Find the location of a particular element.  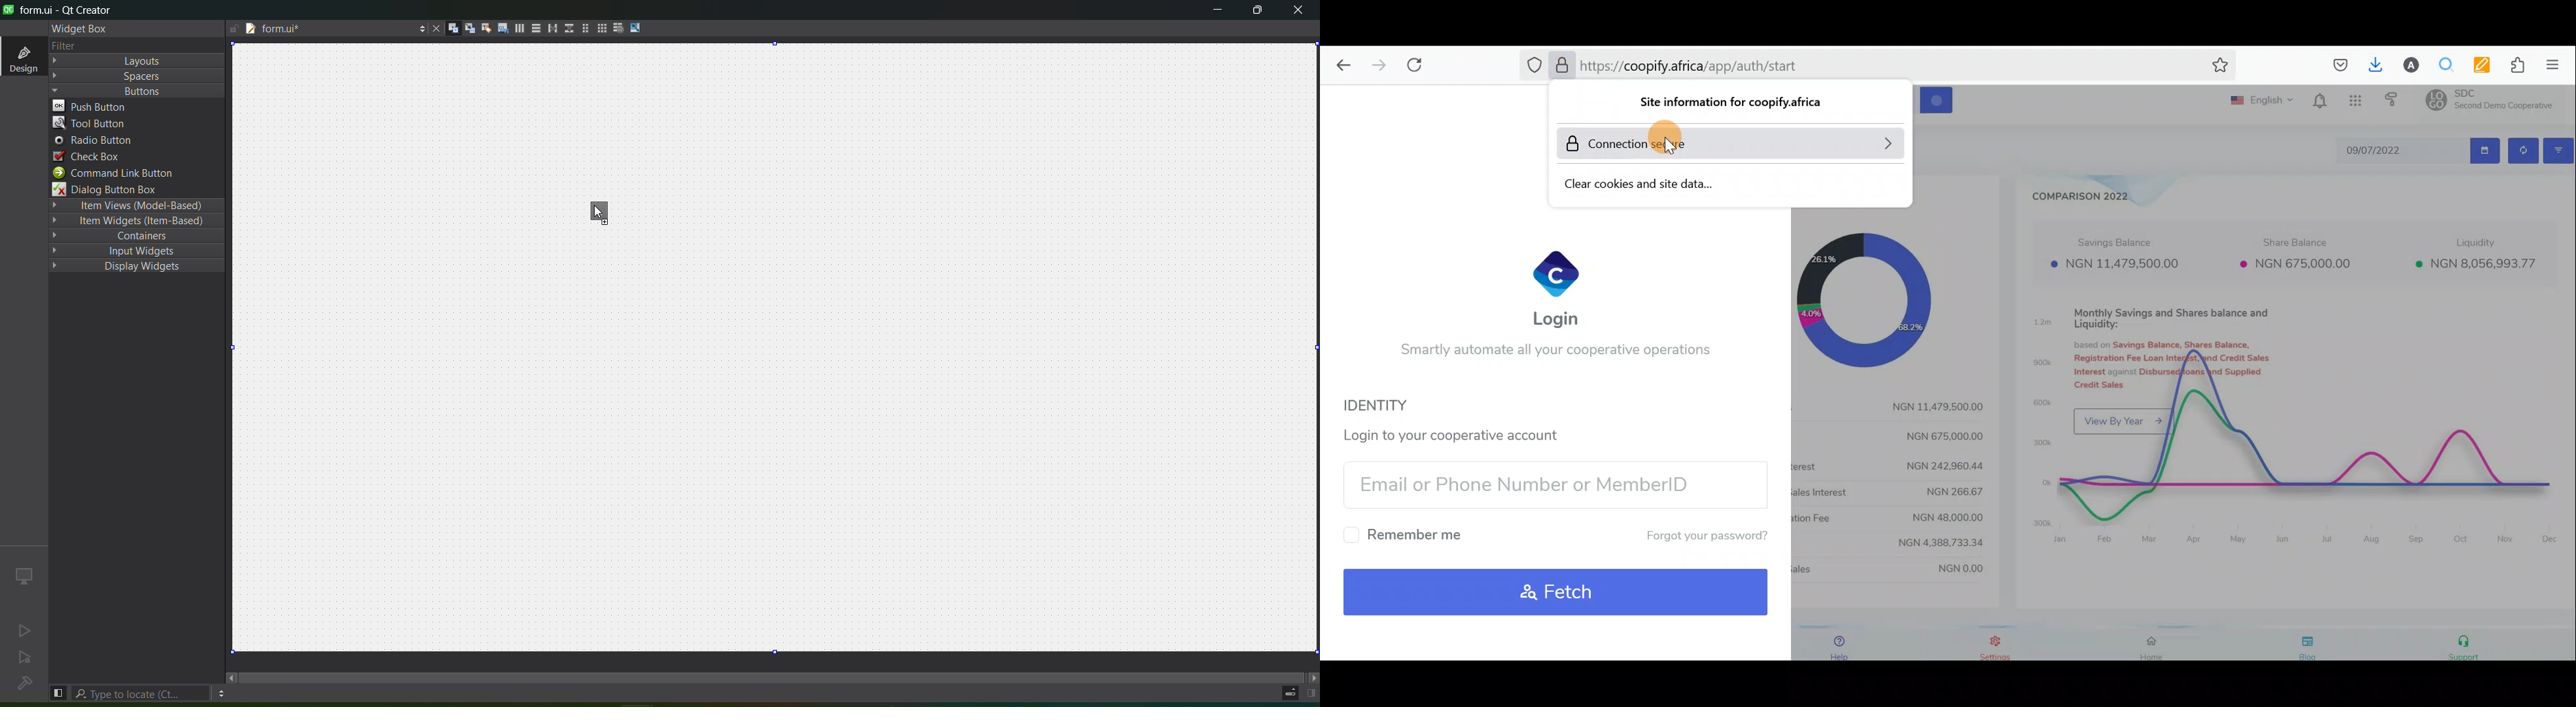

progress details is located at coordinates (1283, 695).